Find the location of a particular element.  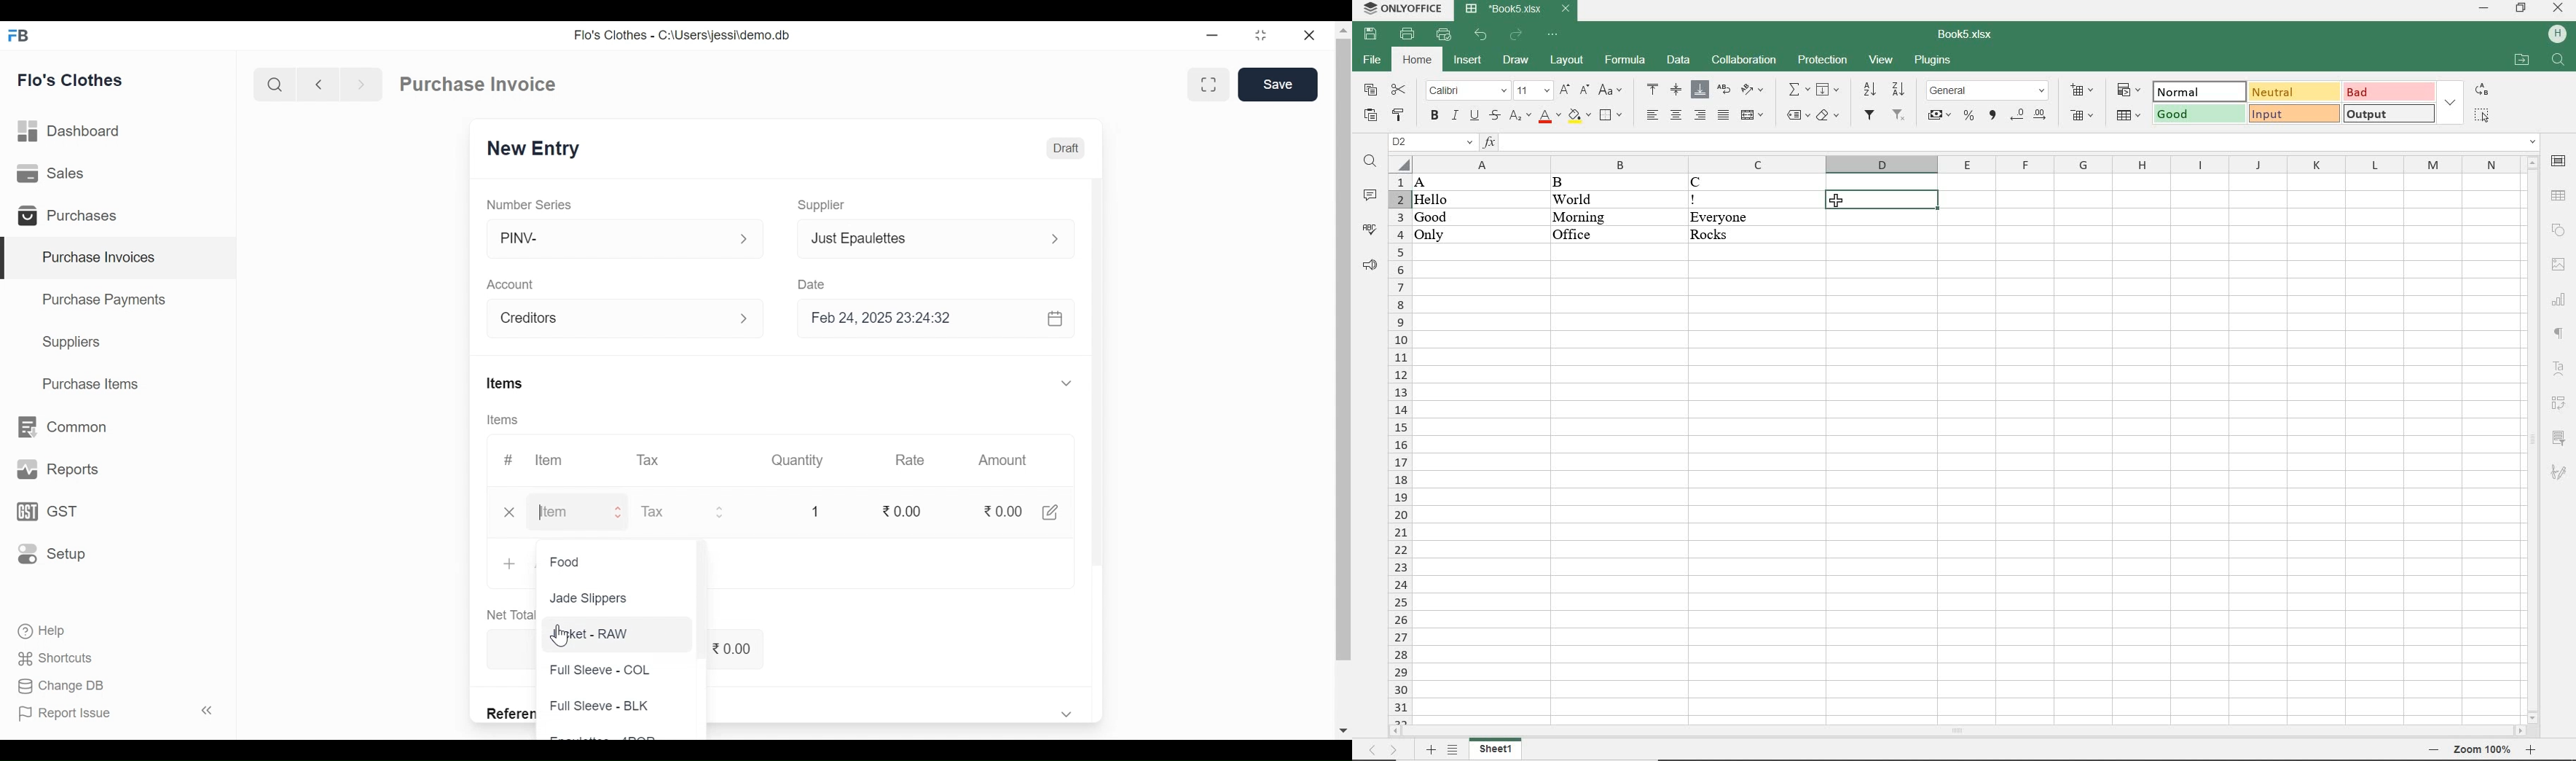

B is located at coordinates (1571, 183).